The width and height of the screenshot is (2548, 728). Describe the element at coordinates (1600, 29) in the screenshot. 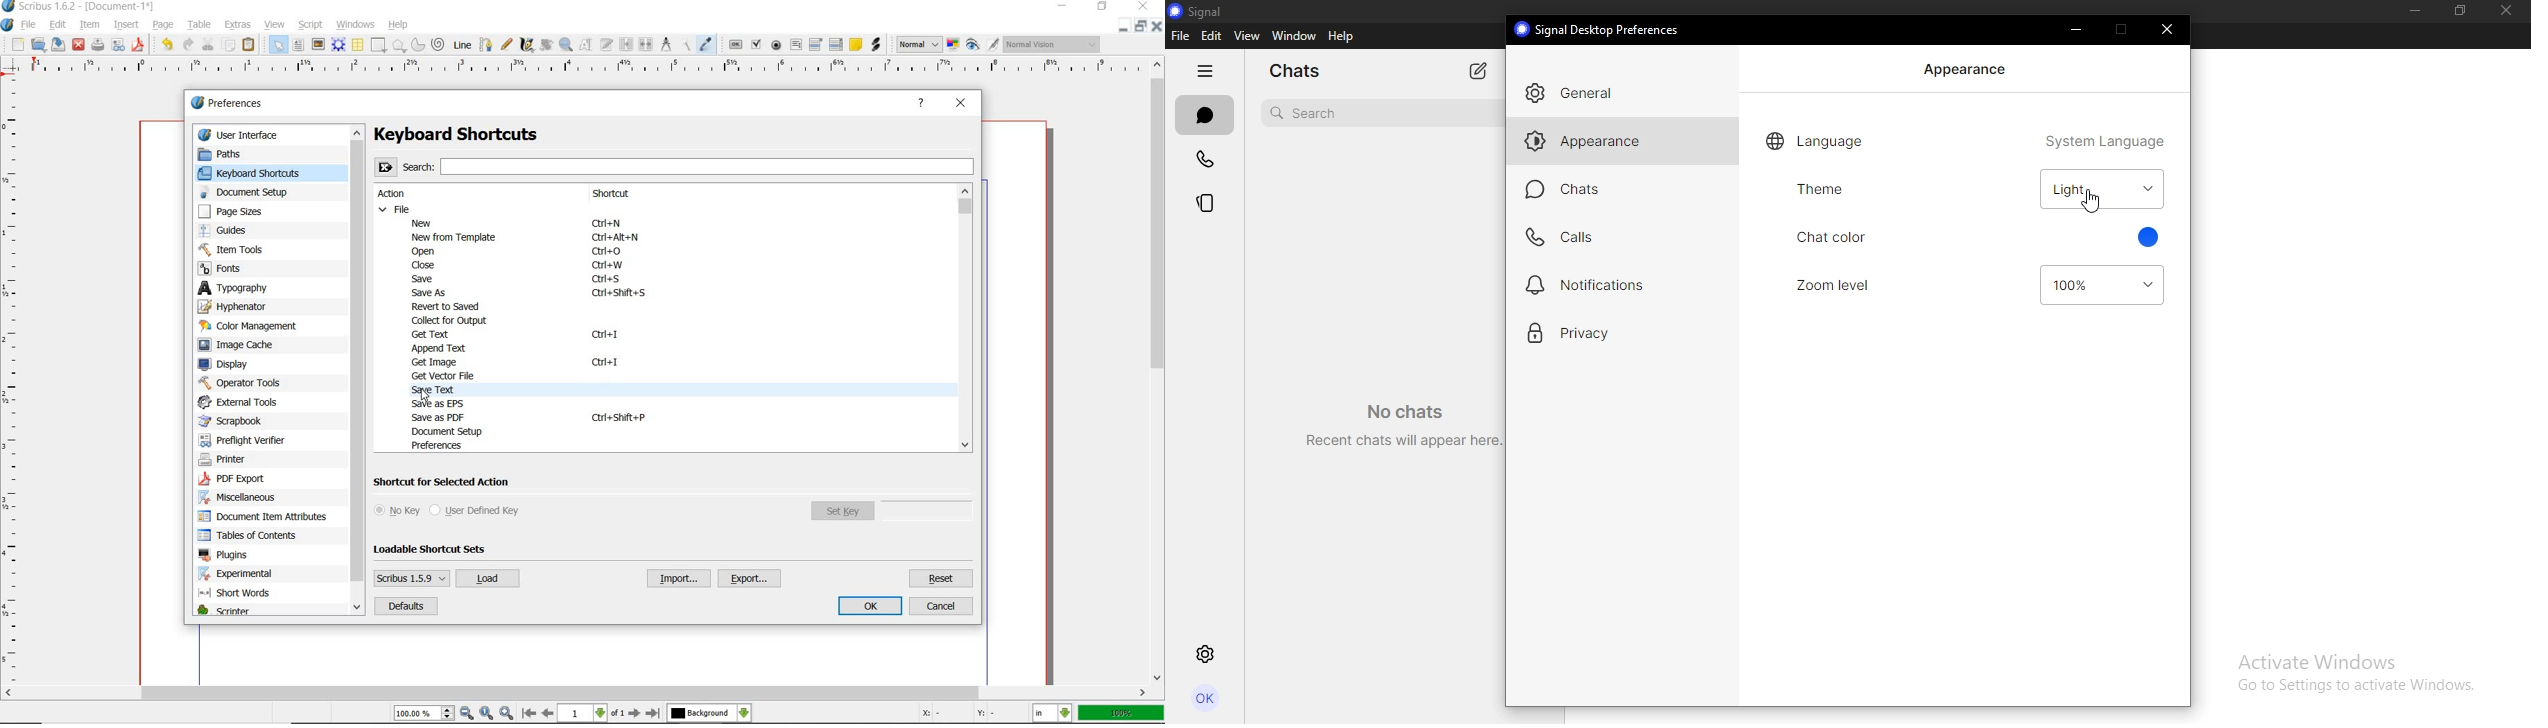

I see `® Signal Desktop Preferences` at that location.